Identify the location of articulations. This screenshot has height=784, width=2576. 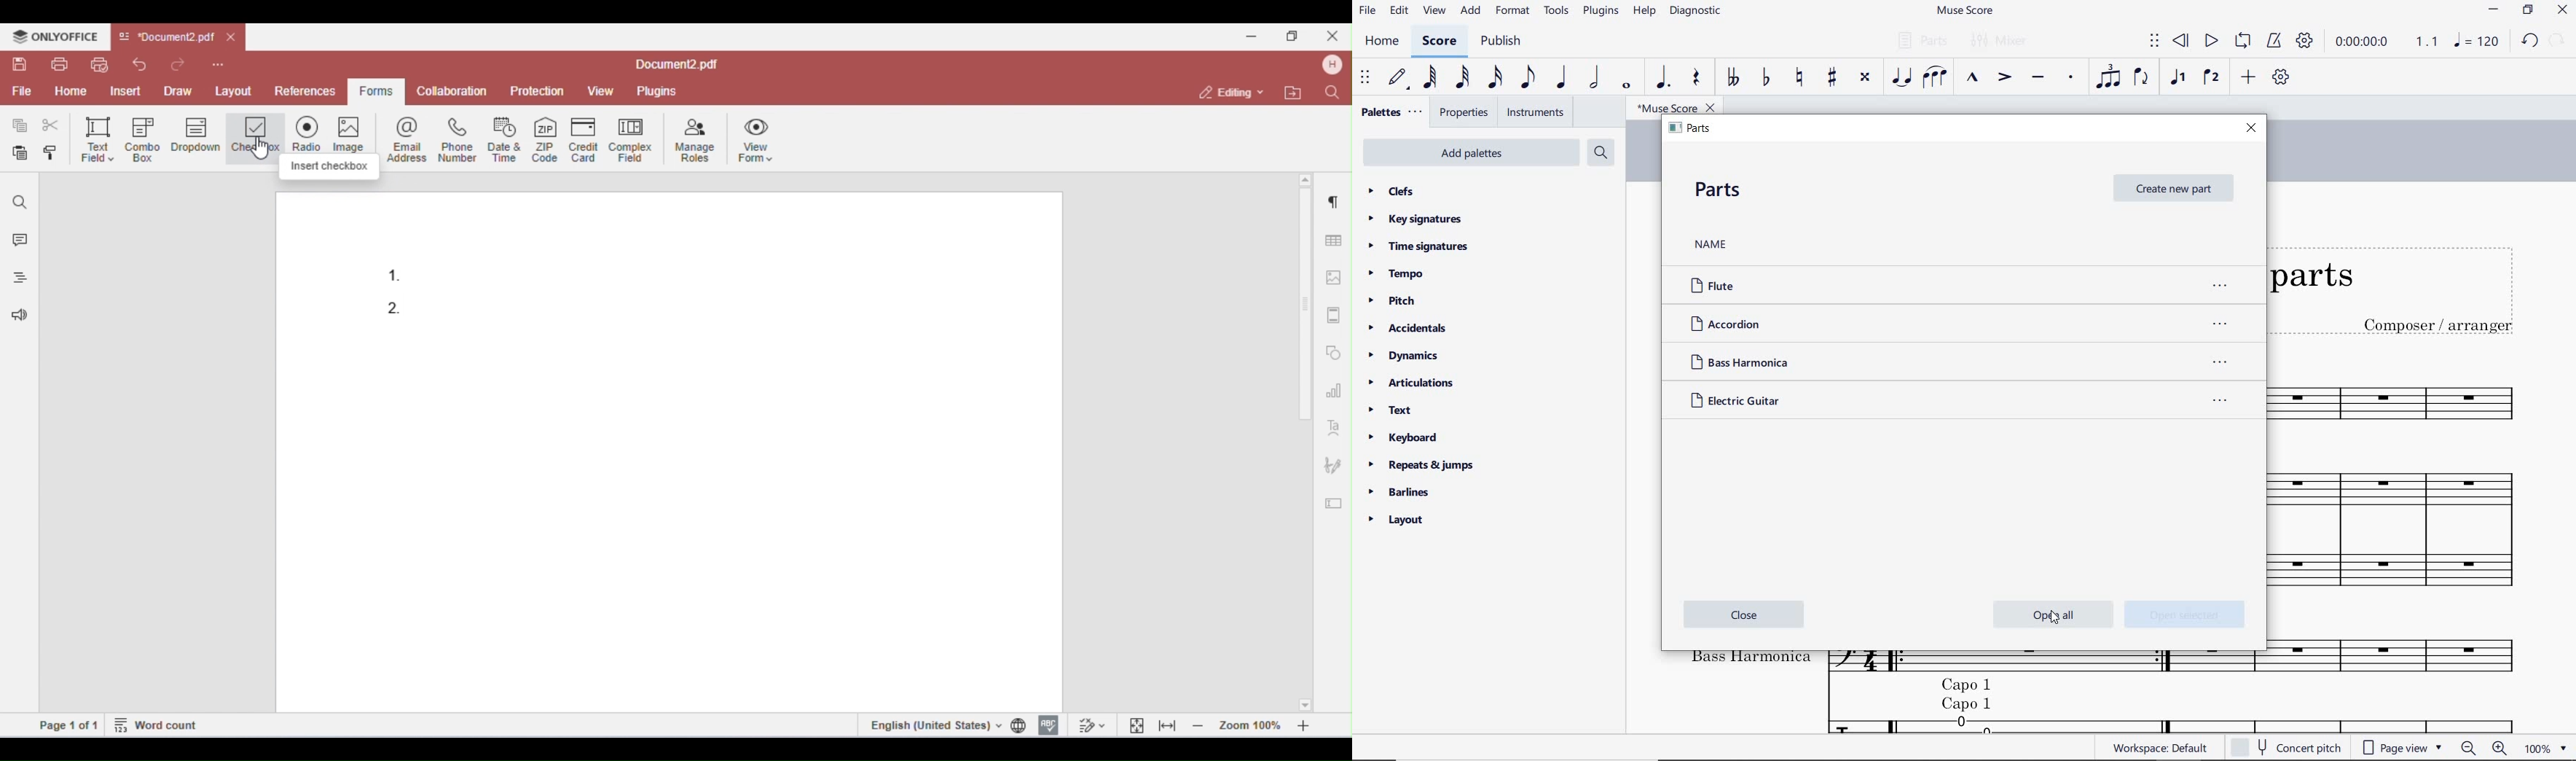
(1409, 384).